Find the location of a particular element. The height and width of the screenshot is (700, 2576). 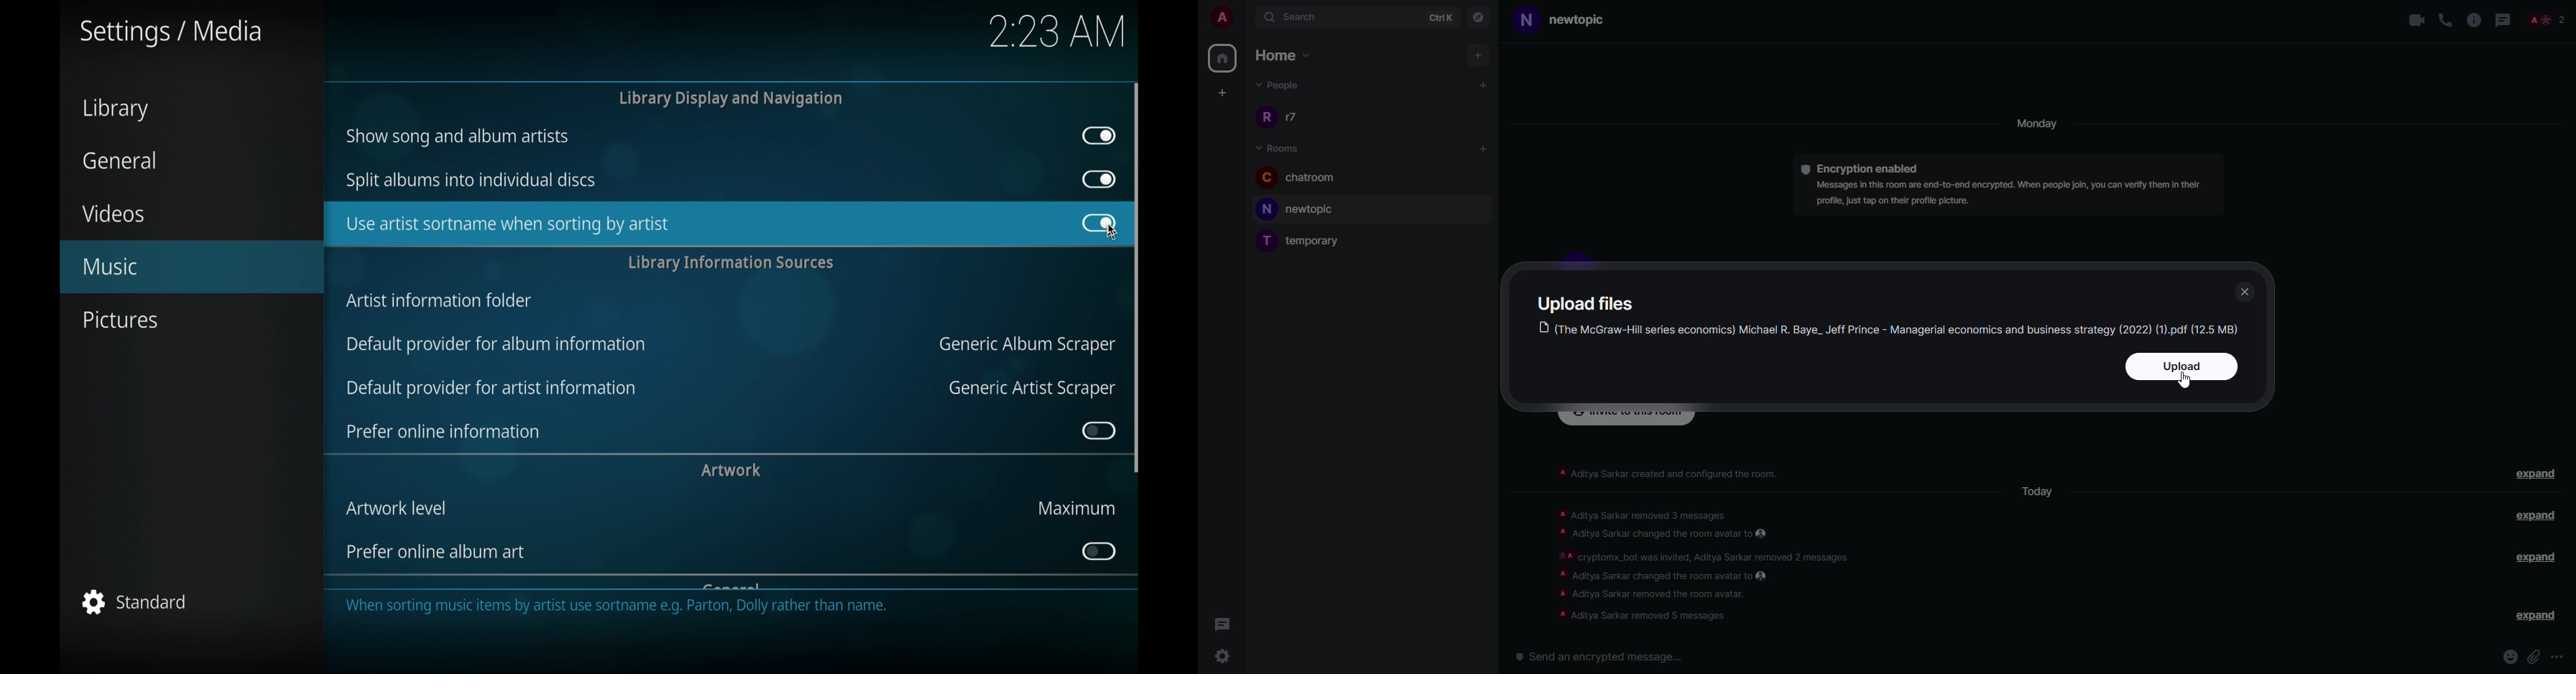

expand is located at coordinates (2534, 558).